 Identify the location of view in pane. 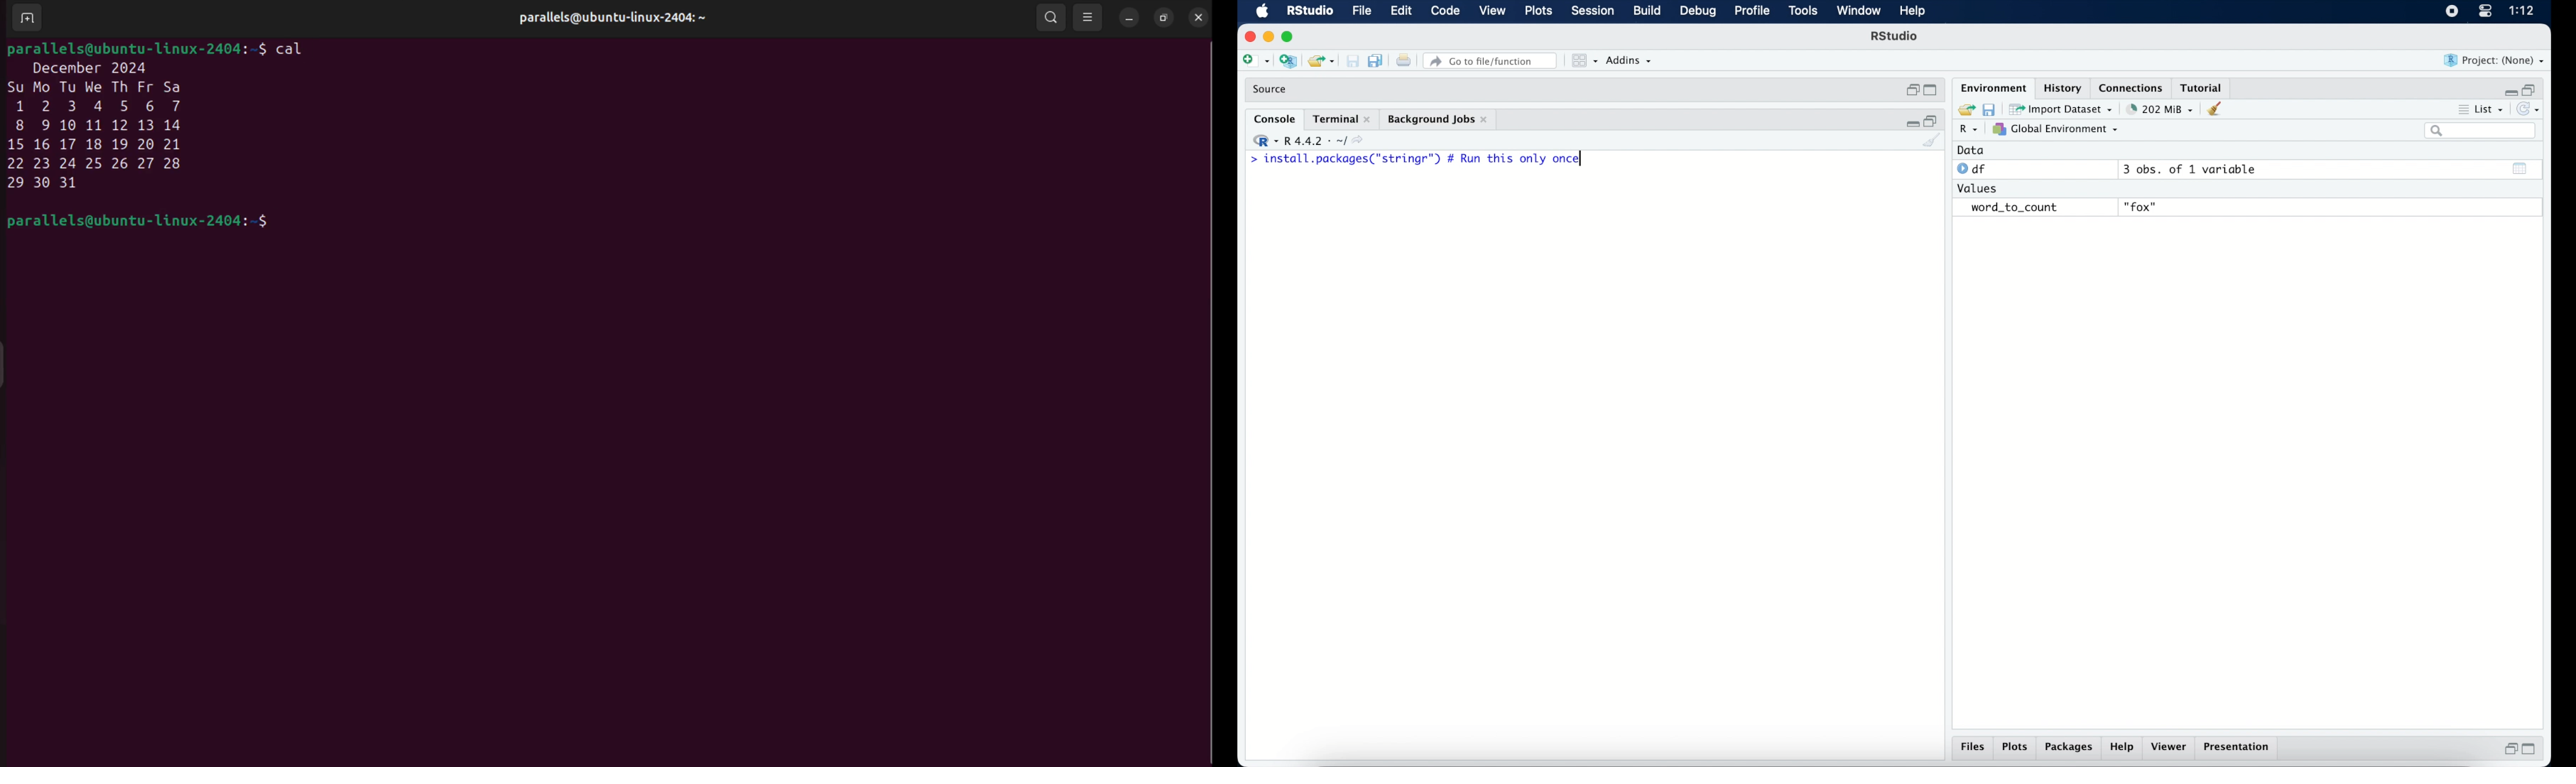
(1583, 61).